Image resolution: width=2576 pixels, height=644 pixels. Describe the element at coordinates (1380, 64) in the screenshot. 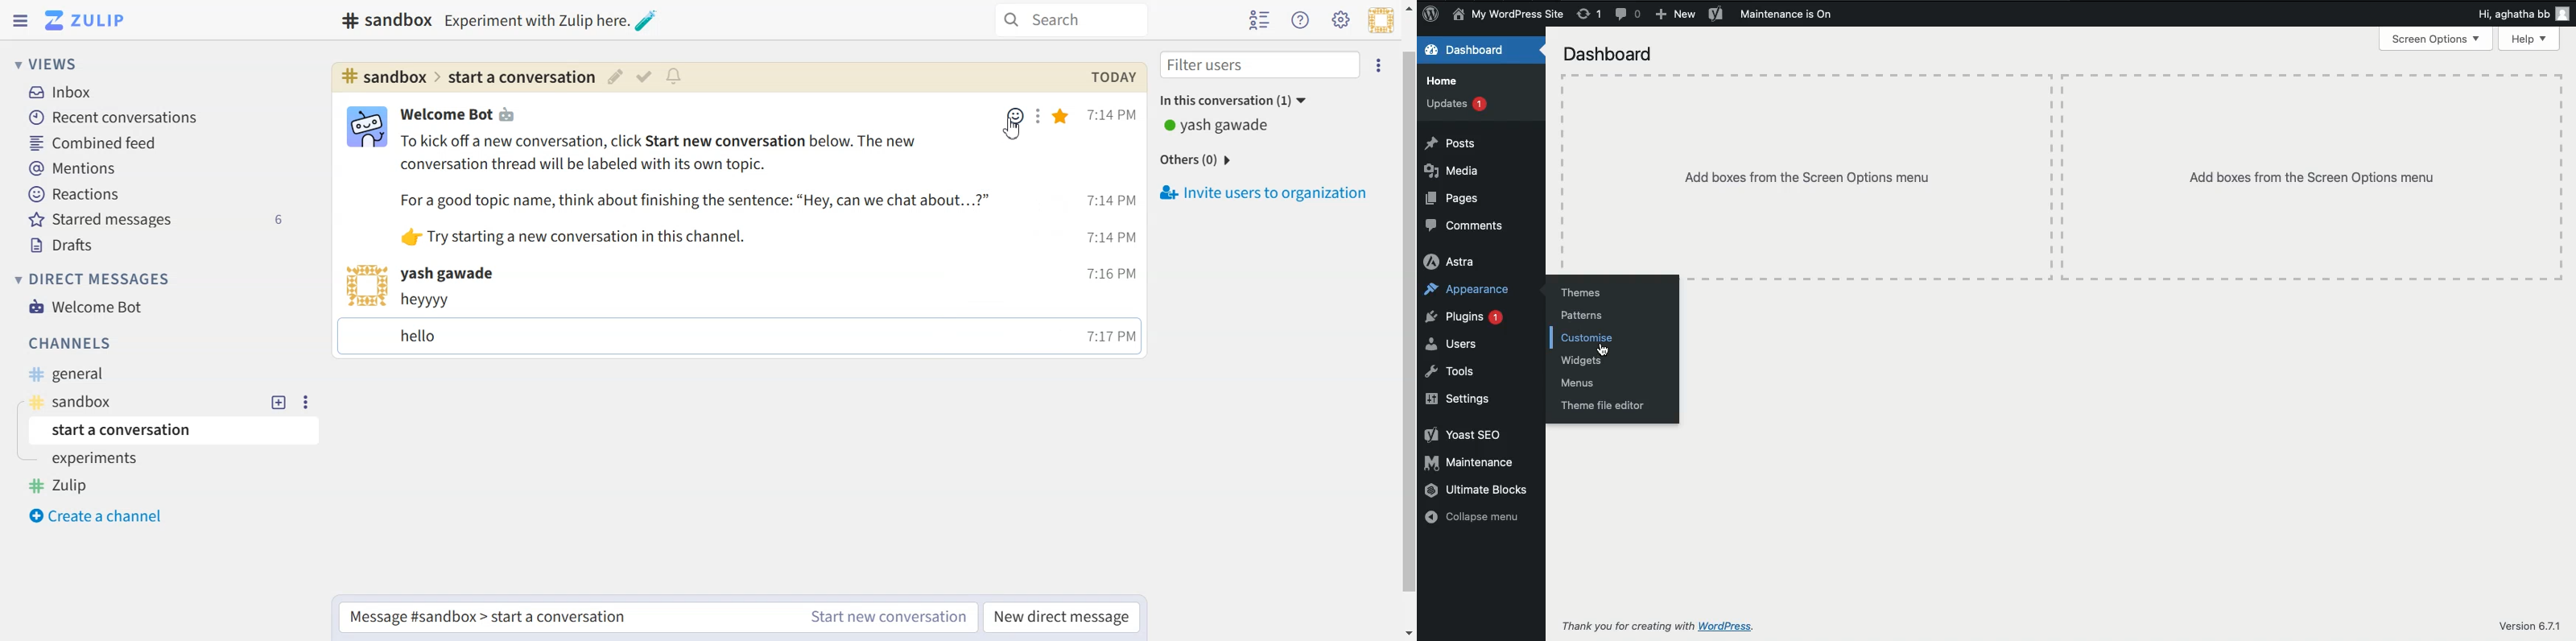

I see `Settings` at that location.